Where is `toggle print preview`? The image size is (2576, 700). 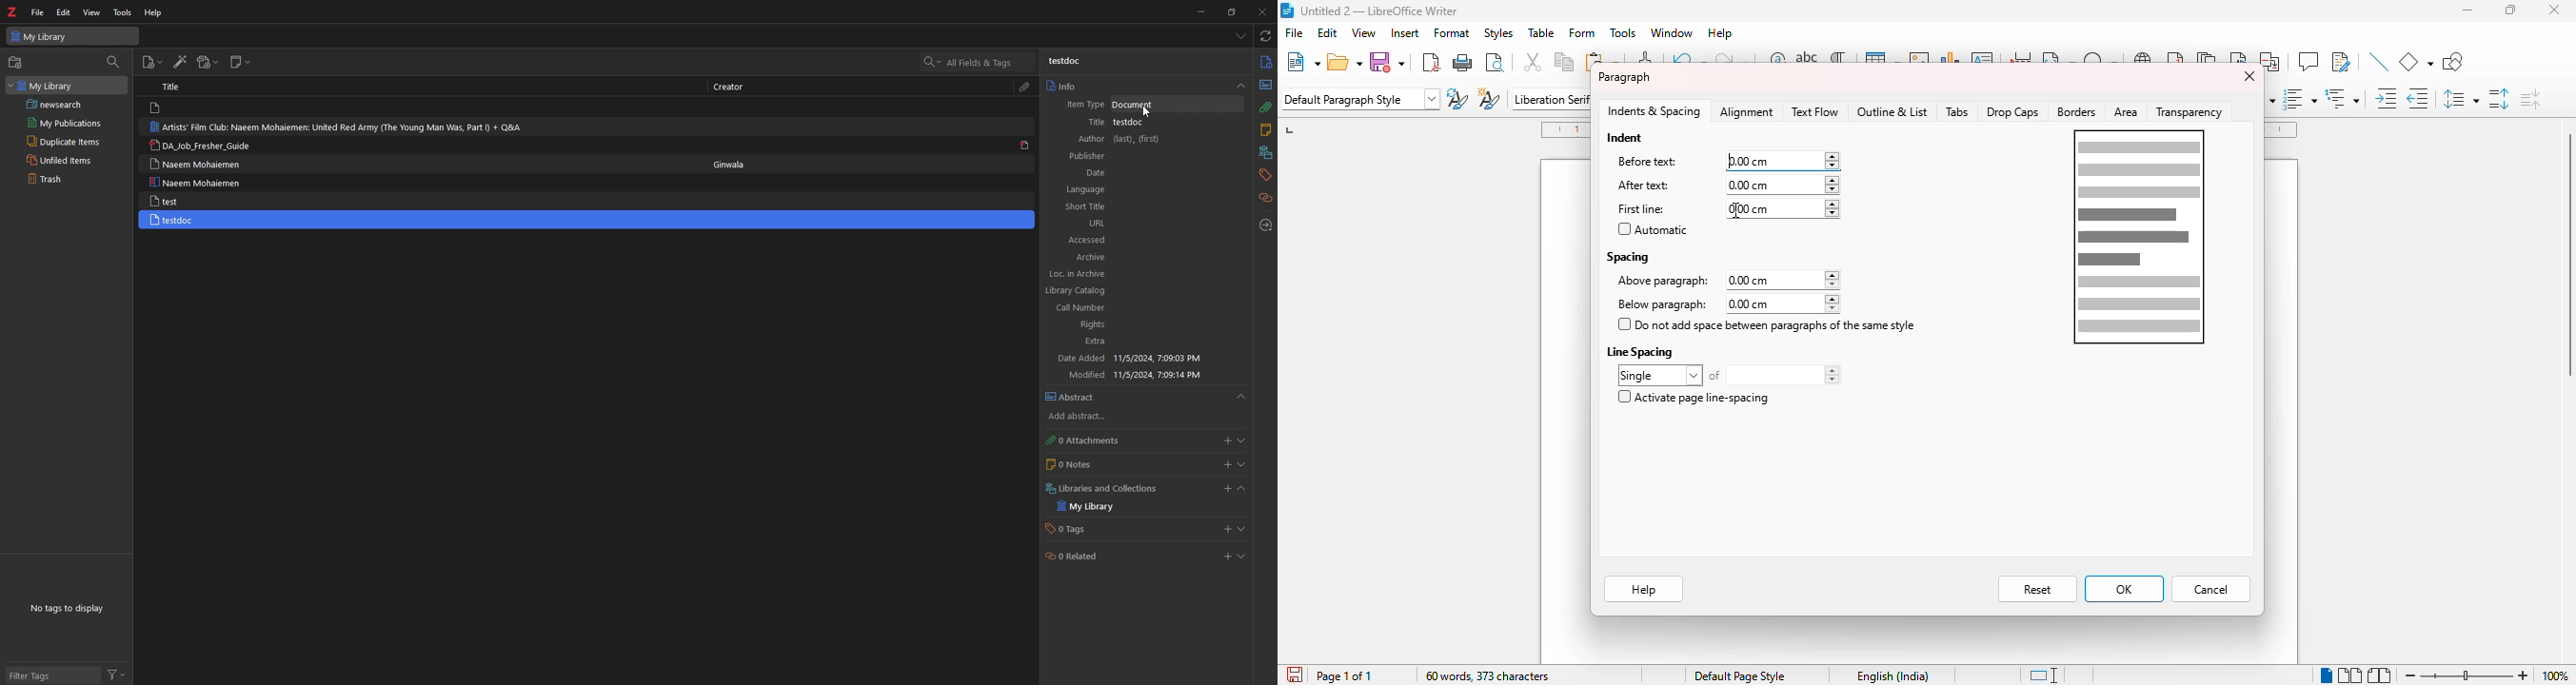
toggle print preview is located at coordinates (1495, 62).